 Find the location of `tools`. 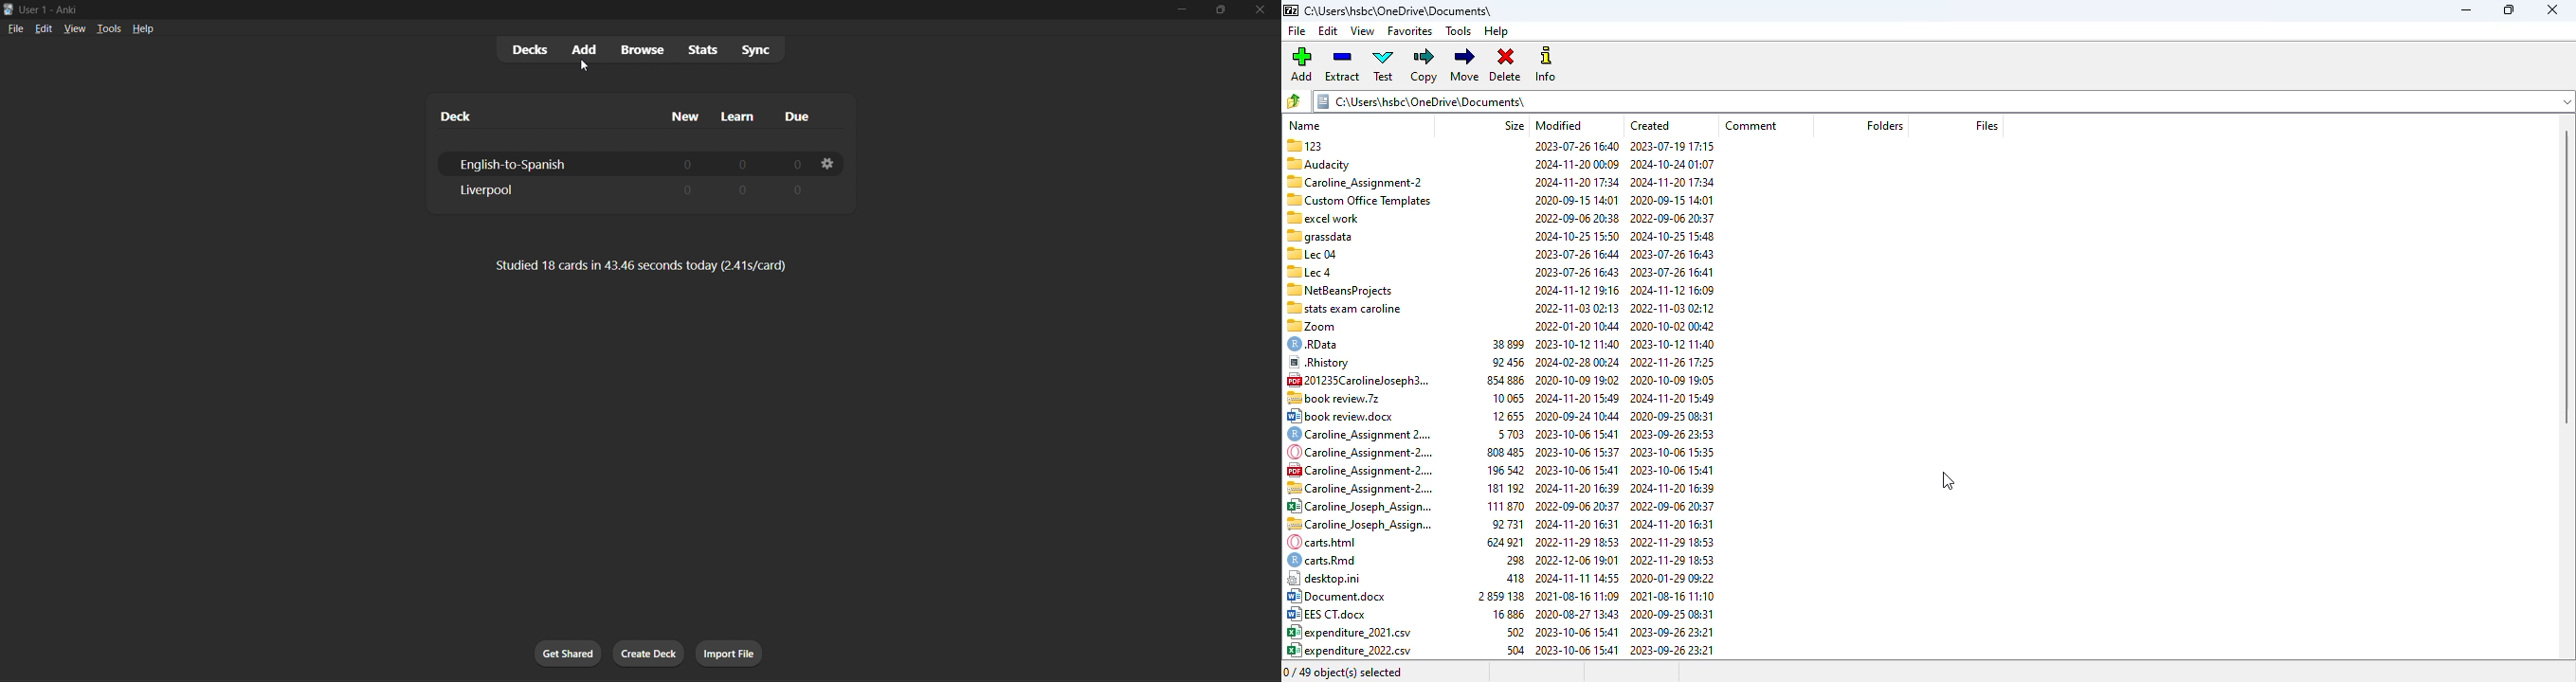

tools is located at coordinates (101, 28).